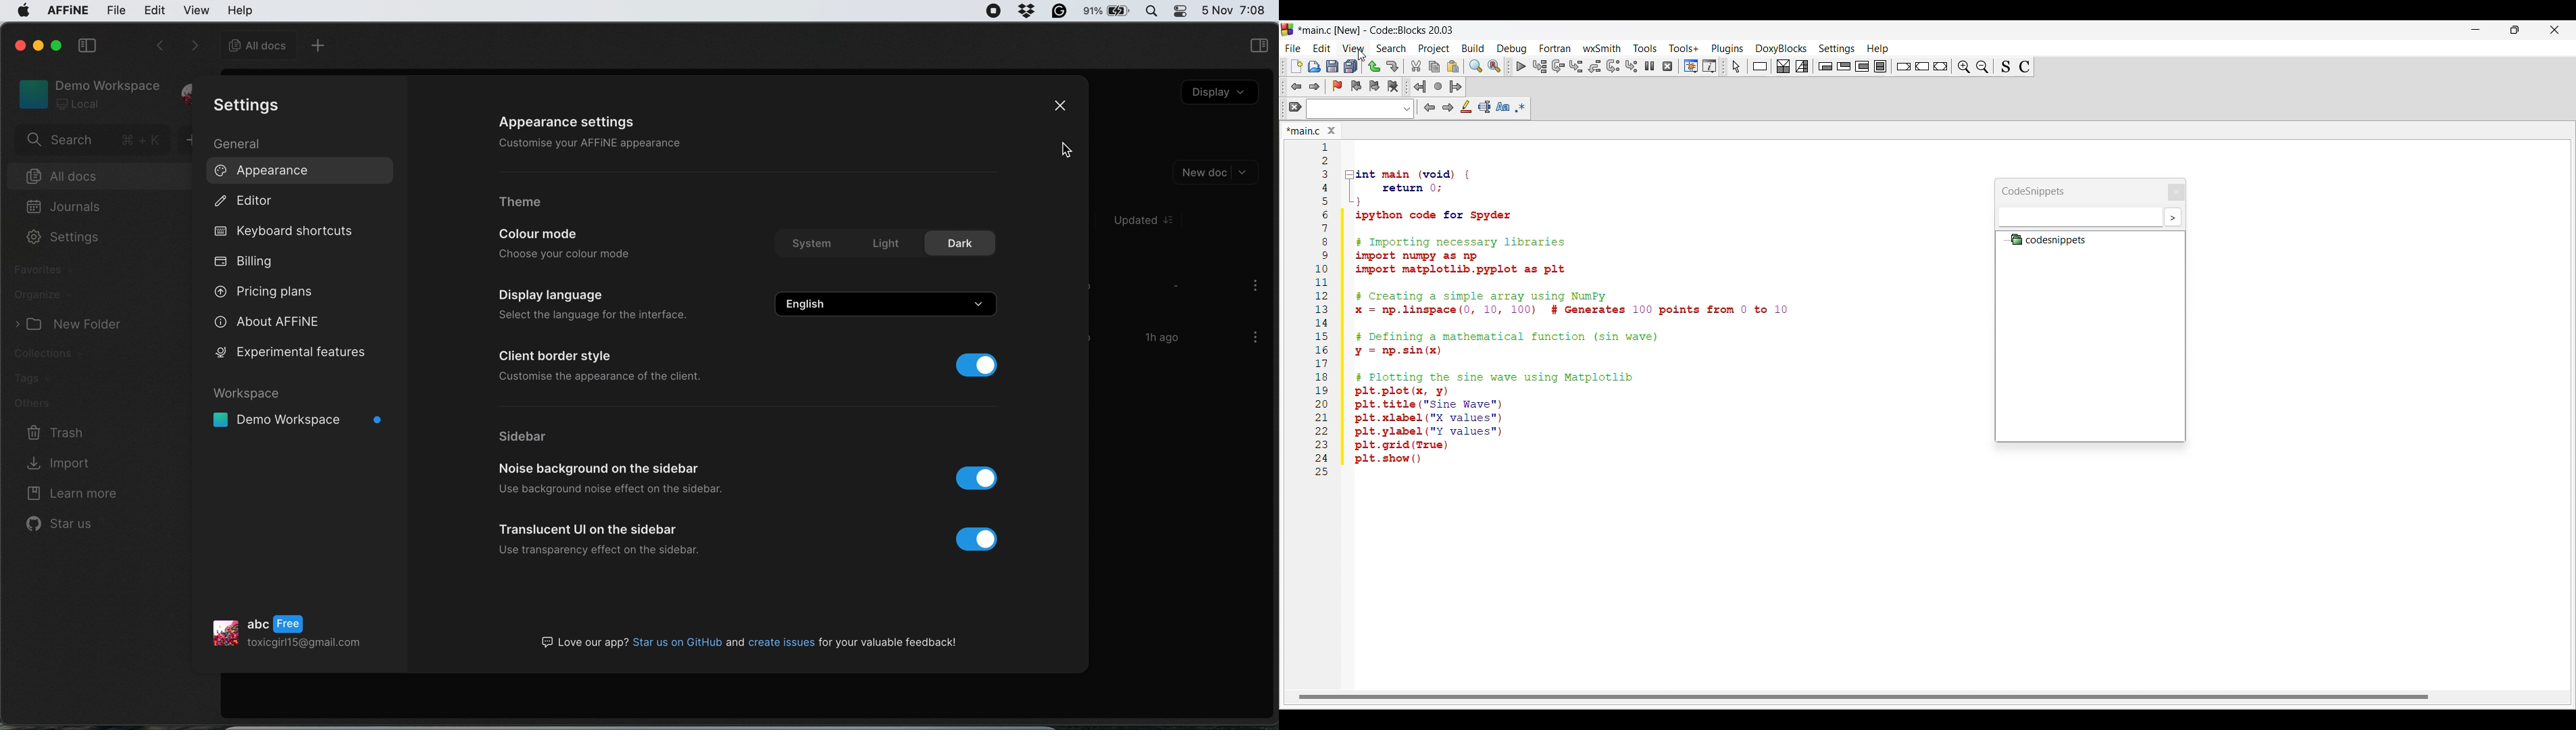 The height and width of the screenshot is (756, 2576). What do you see at coordinates (1613, 66) in the screenshot?
I see `Next instruction` at bounding box center [1613, 66].